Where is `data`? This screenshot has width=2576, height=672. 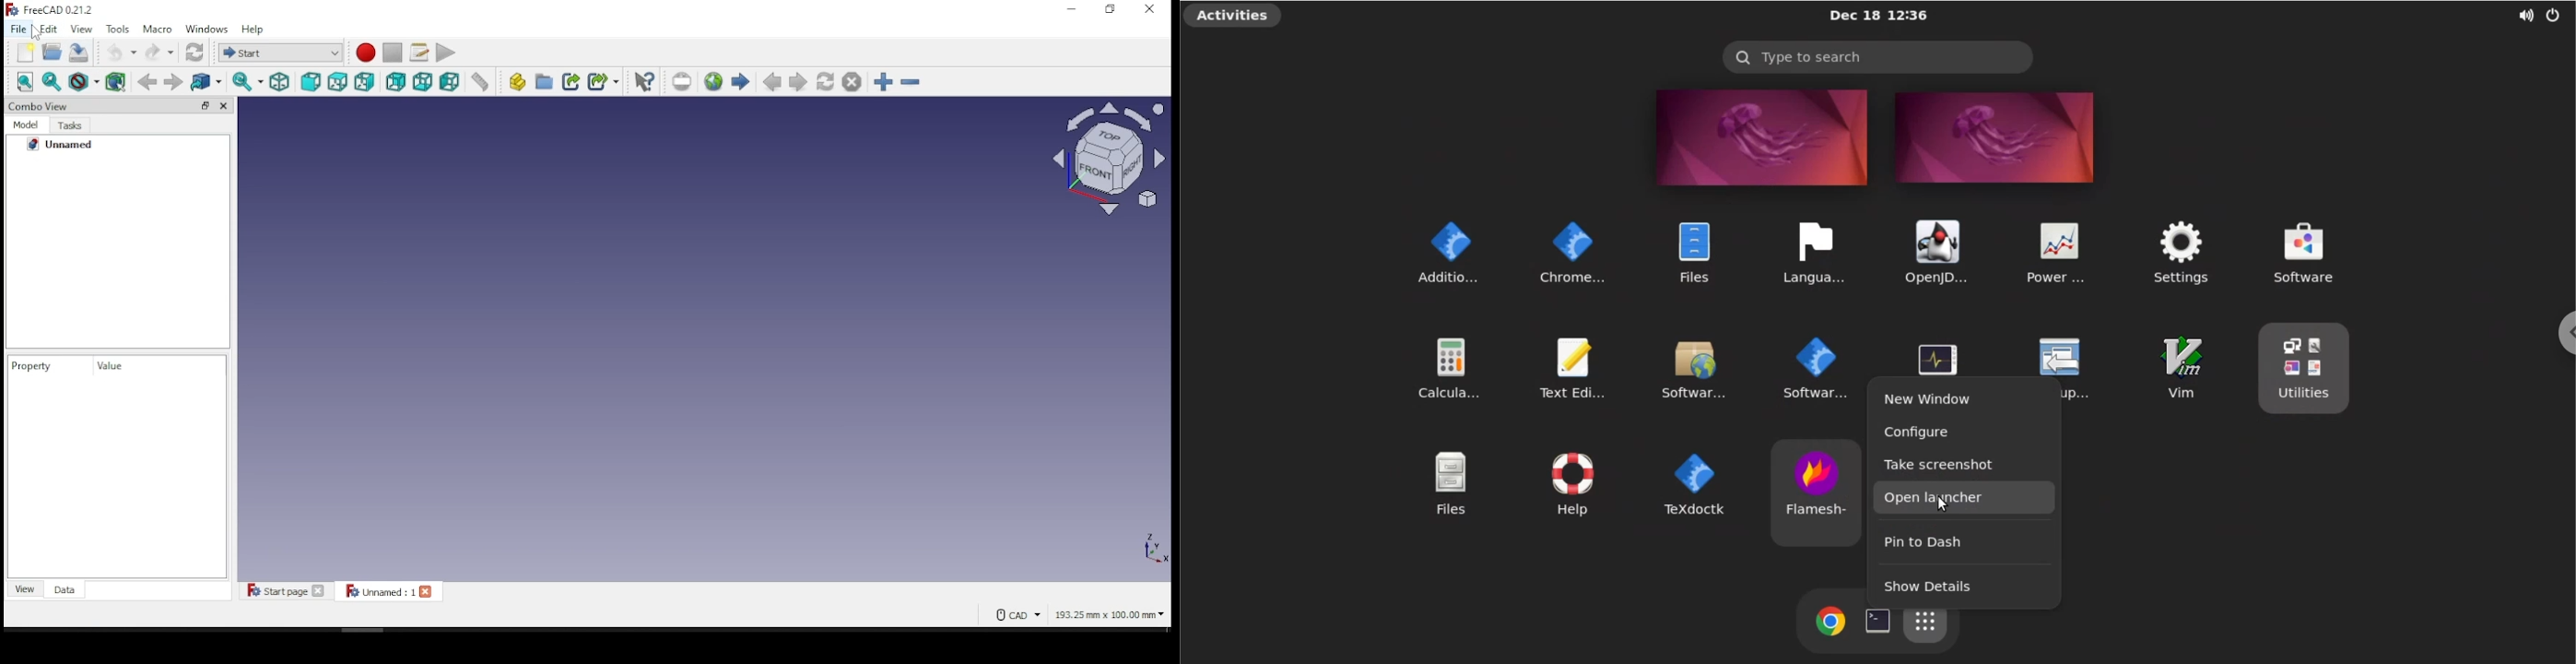 data is located at coordinates (64, 589).